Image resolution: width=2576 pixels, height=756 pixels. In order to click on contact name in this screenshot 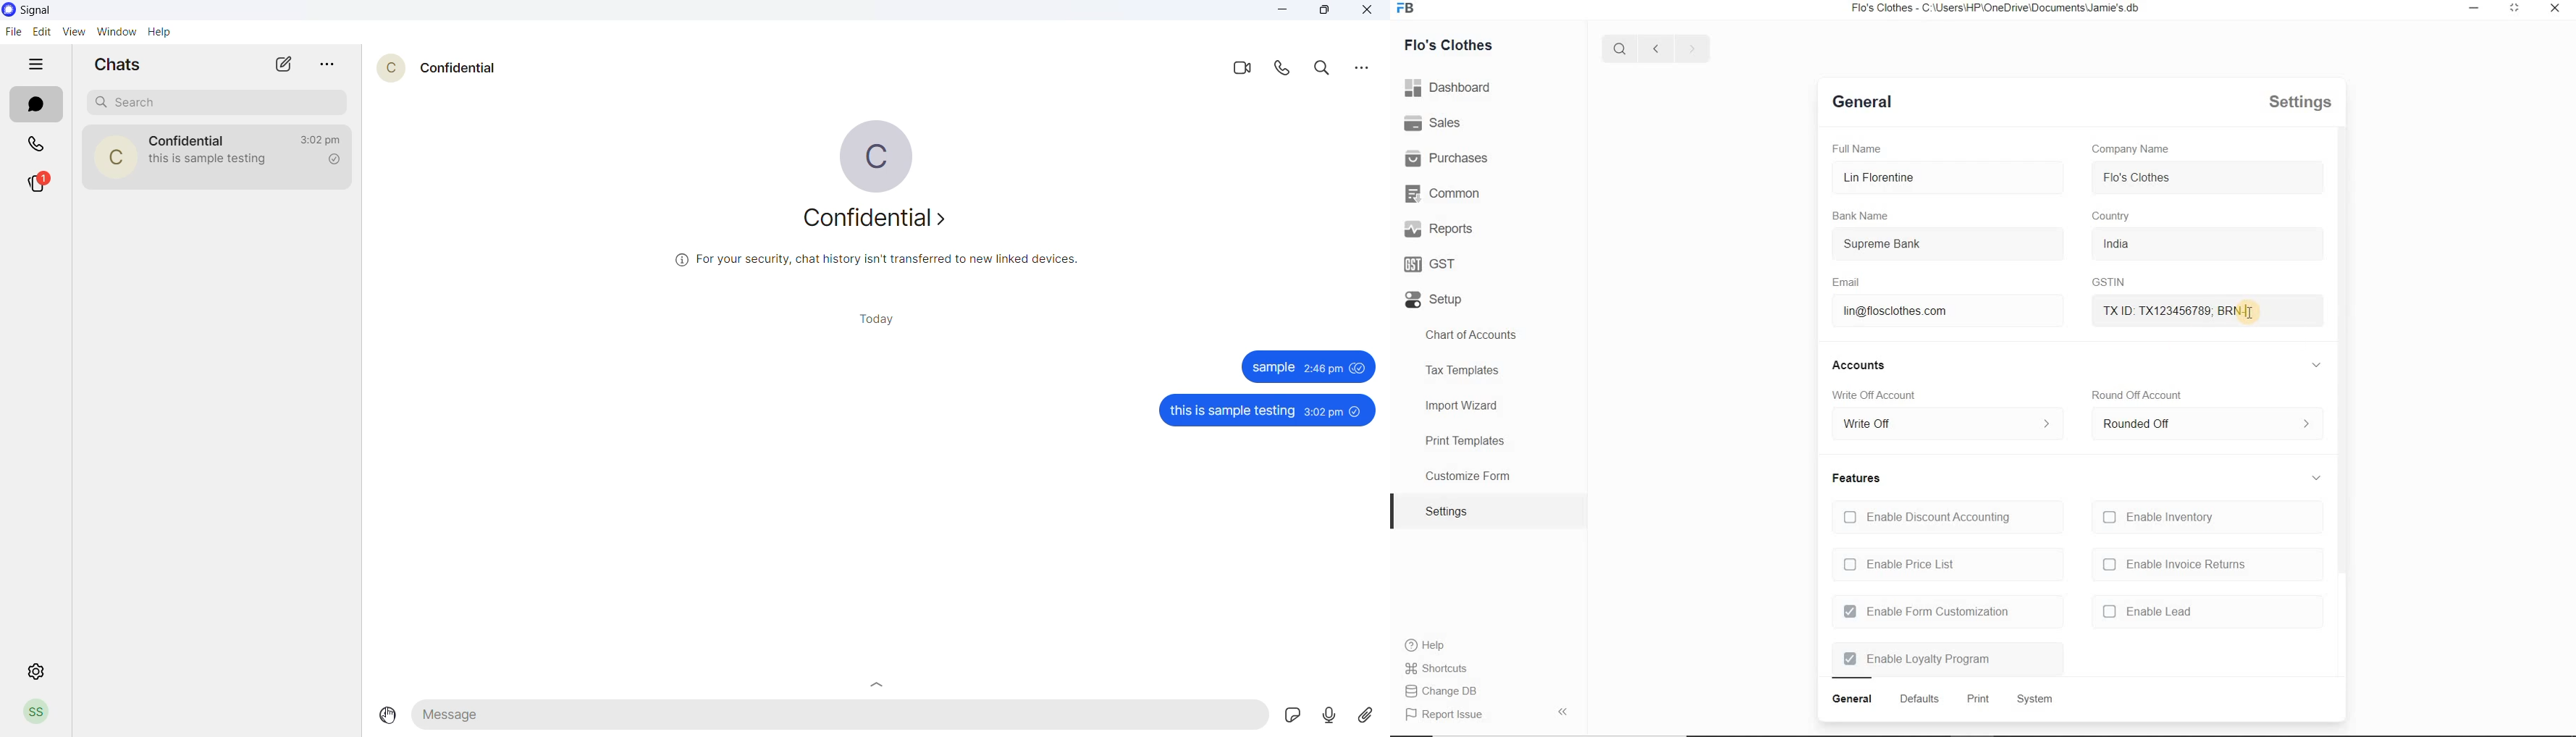, I will do `click(462, 68)`.